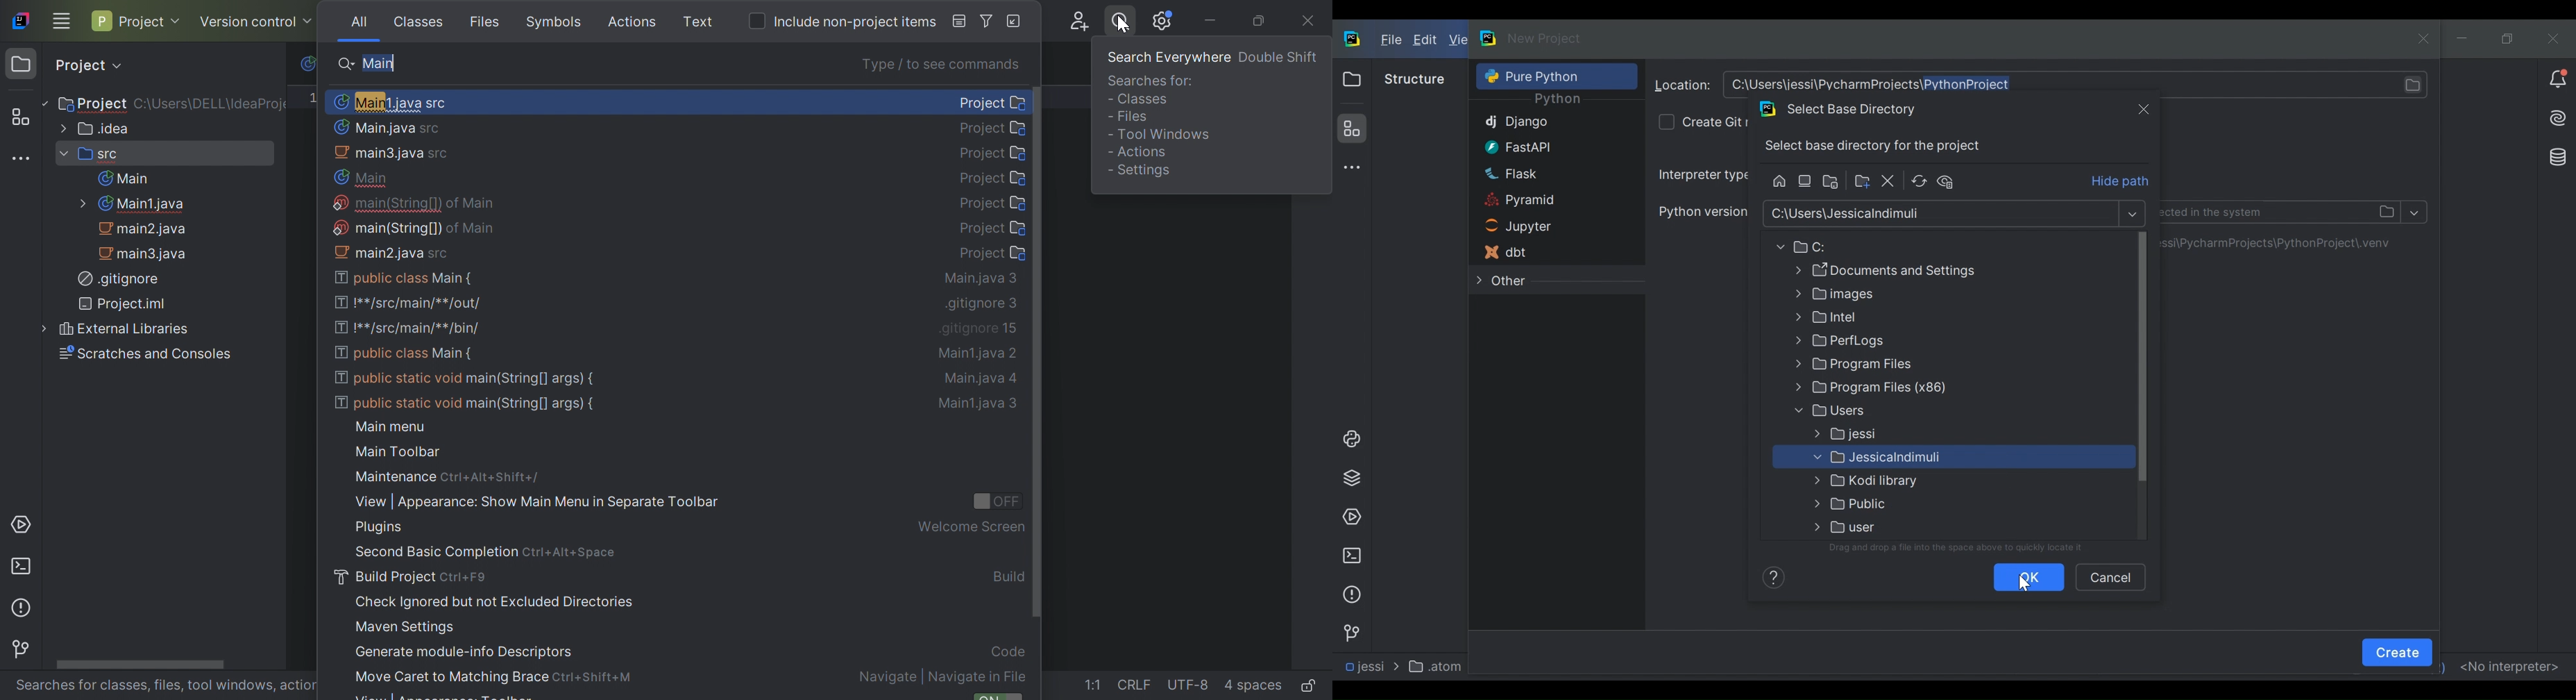 The height and width of the screenshot is (700, 2576). I want to click on Move Caret to Matching Brace, so click(450, 676).